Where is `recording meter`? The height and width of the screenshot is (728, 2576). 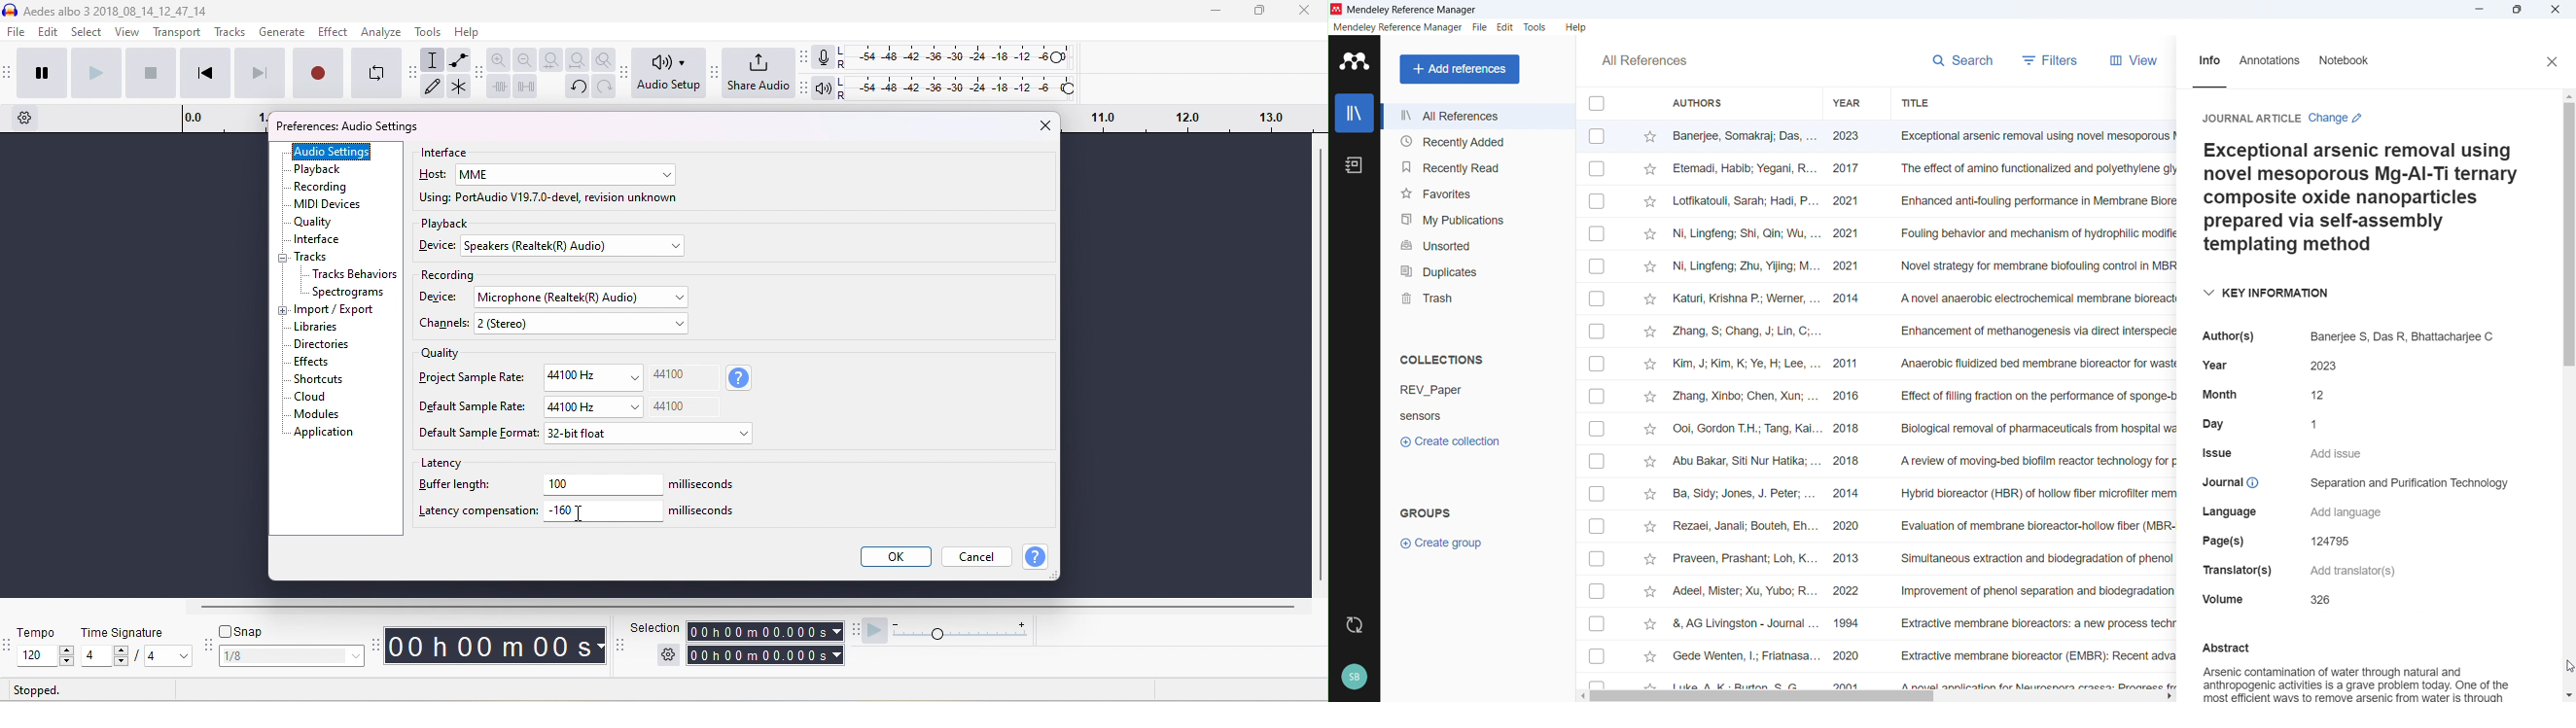 recording meter is located at coordinates (824, 58).